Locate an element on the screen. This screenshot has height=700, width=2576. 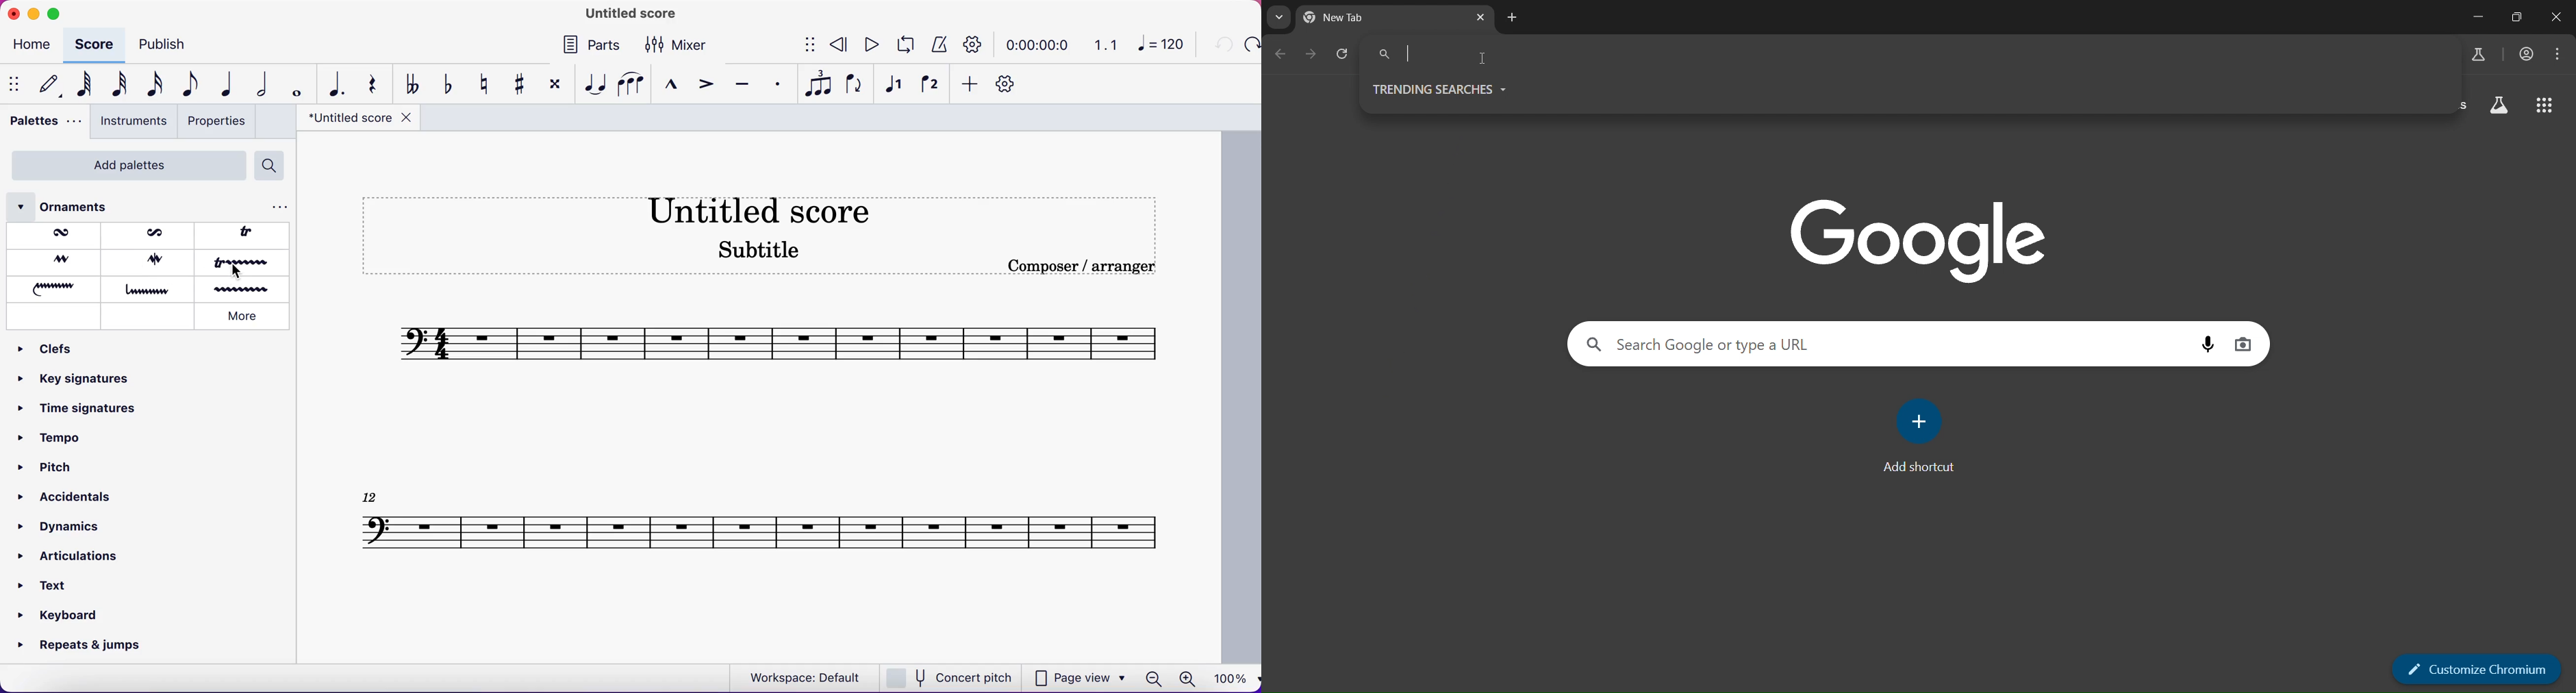
flip direction is located at coordinates (855, 86).